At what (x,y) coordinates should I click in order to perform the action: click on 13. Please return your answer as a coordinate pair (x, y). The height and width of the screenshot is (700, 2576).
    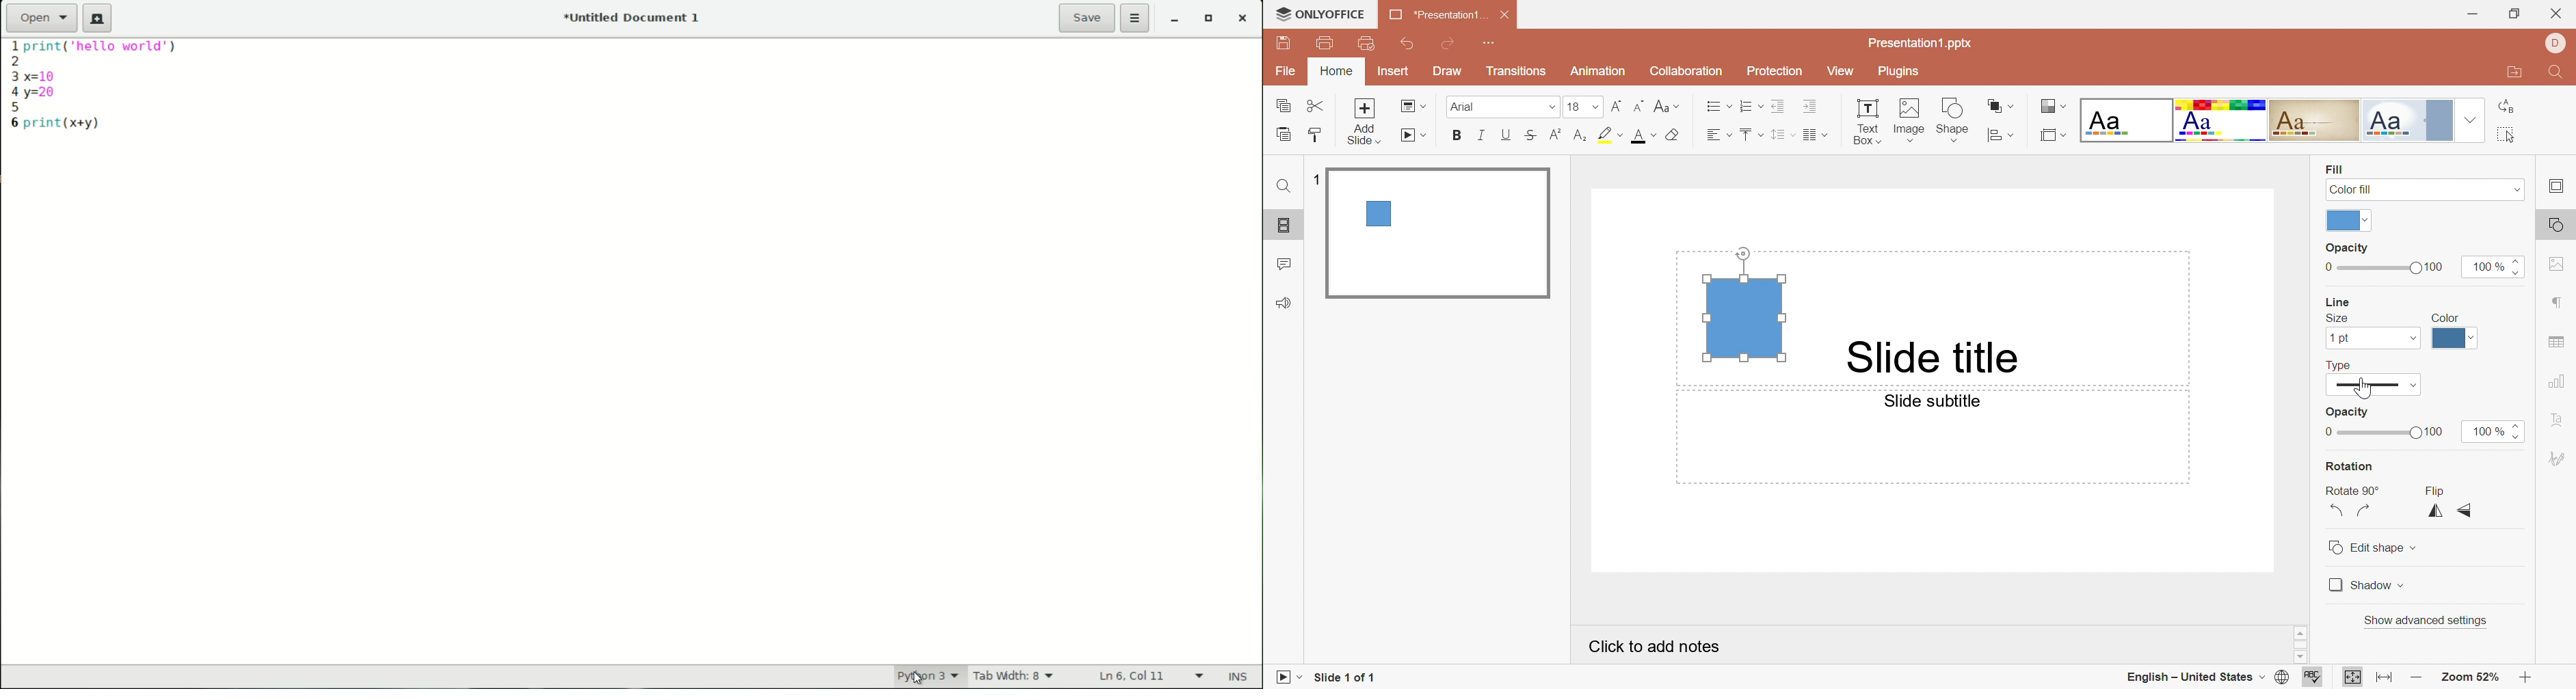
    Looking at the image, I should click on (1582, 107).